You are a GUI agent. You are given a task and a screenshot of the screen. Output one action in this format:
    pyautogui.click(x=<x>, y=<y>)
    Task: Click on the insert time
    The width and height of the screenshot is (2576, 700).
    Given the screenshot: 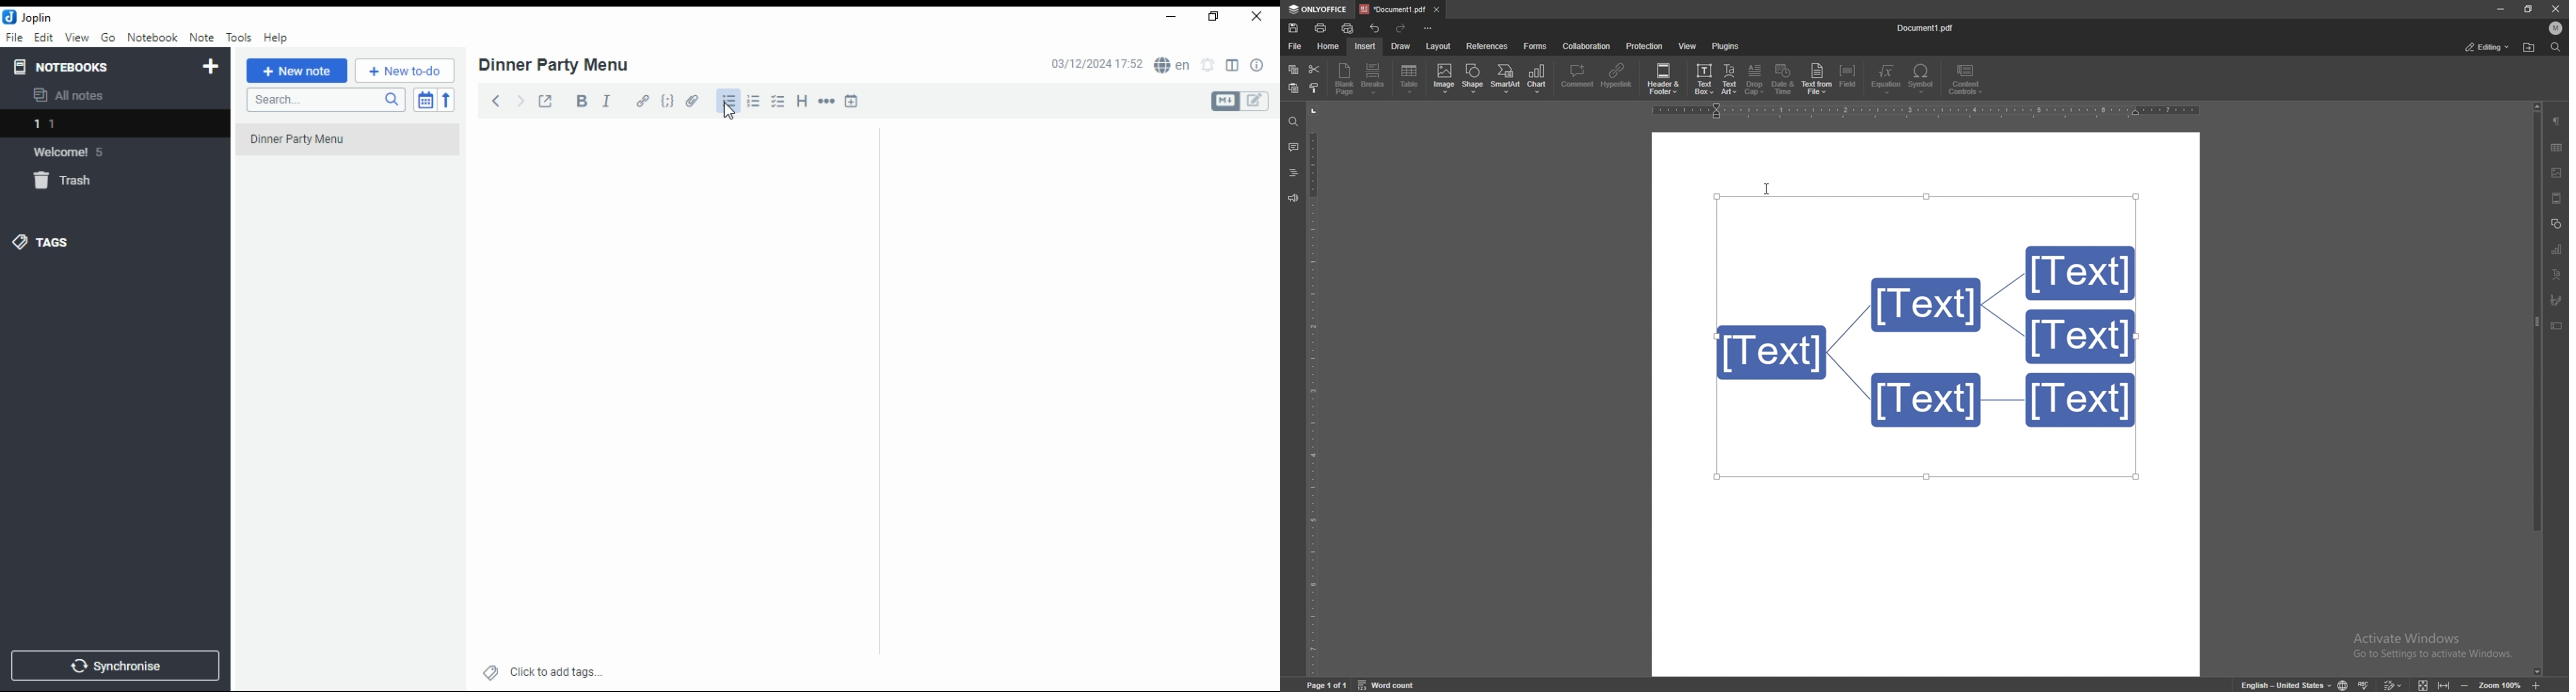 What is the action you would take?
    pyautogui.click(x=851, y=100)
    